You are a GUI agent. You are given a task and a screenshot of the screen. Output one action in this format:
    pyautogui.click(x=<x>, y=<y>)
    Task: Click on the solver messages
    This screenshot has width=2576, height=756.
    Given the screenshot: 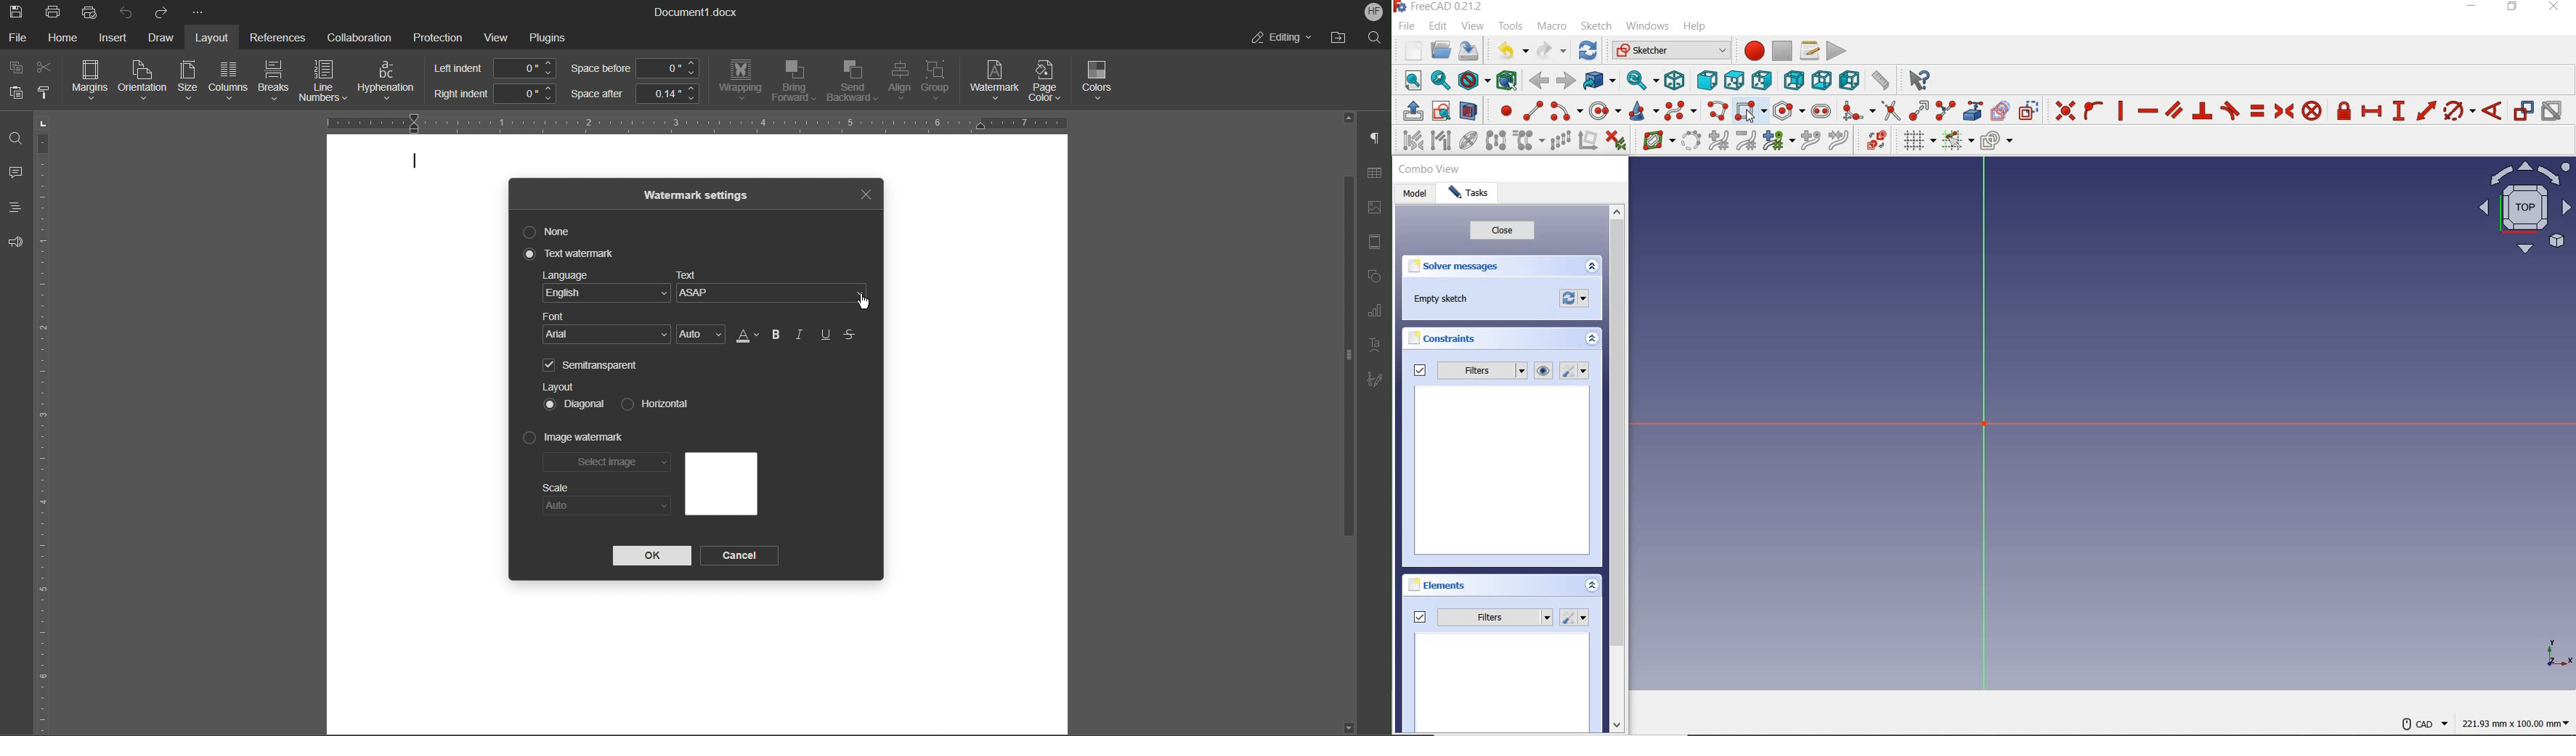 What is the action you would take?
    pyautogui.click(x=1478, y=267)
    